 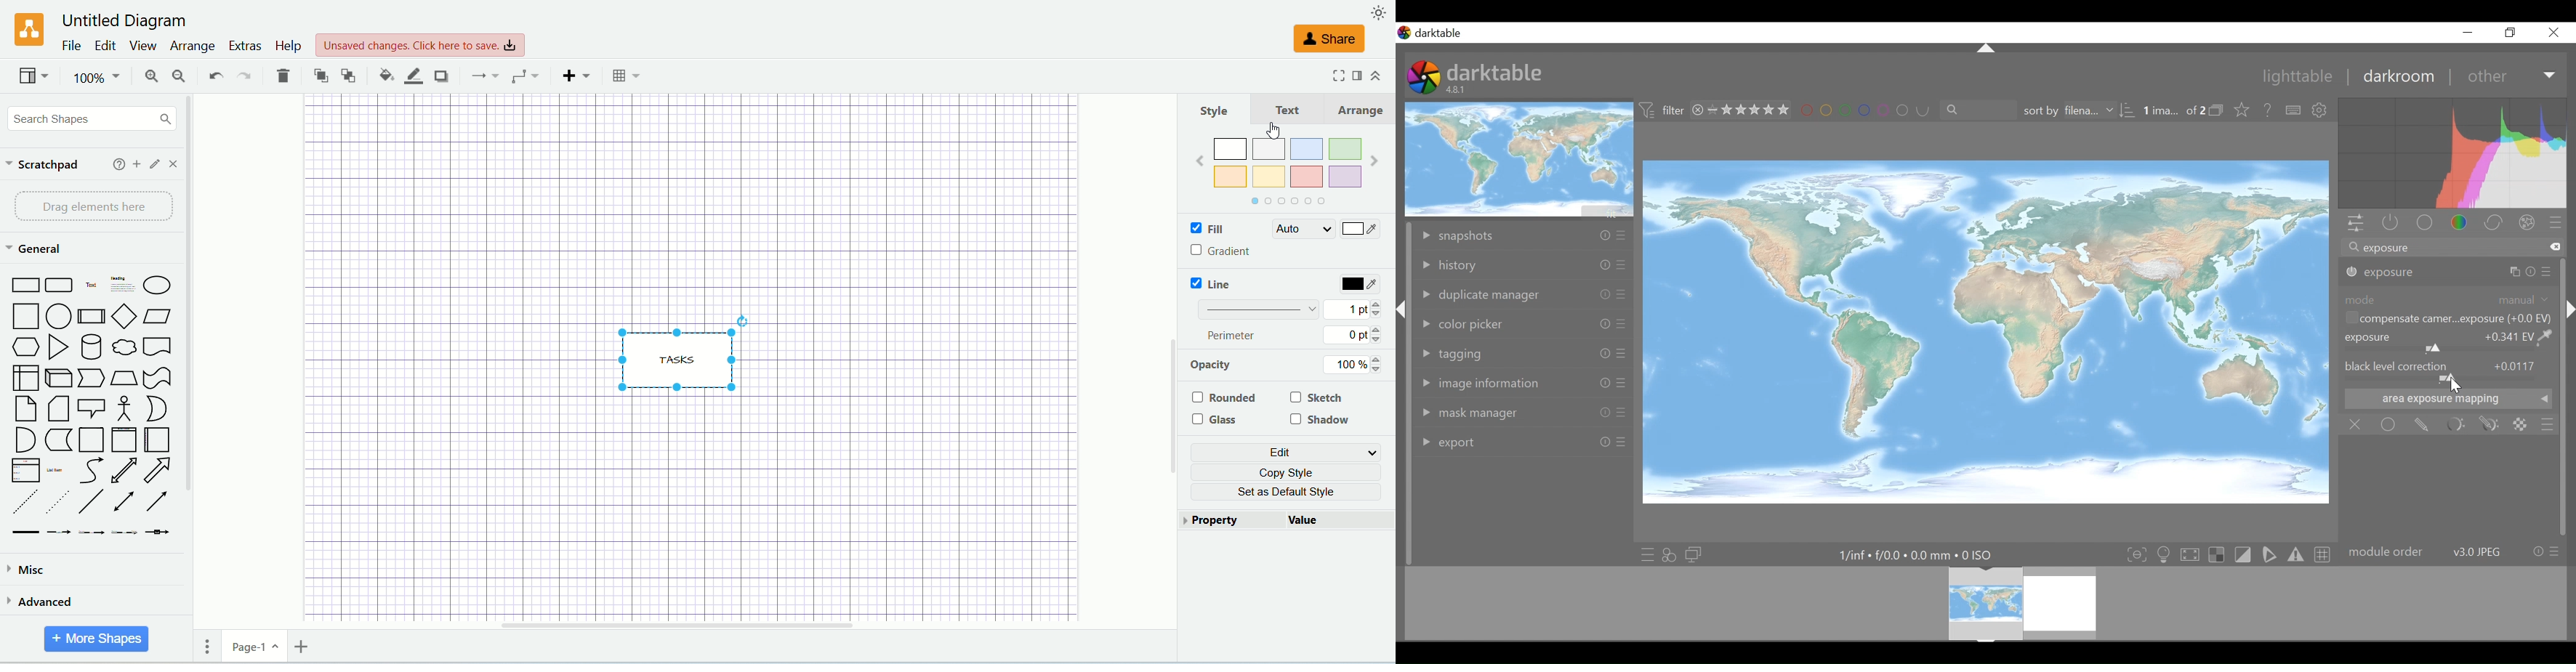 I want to click on insert page, so click(x=300, y=646).